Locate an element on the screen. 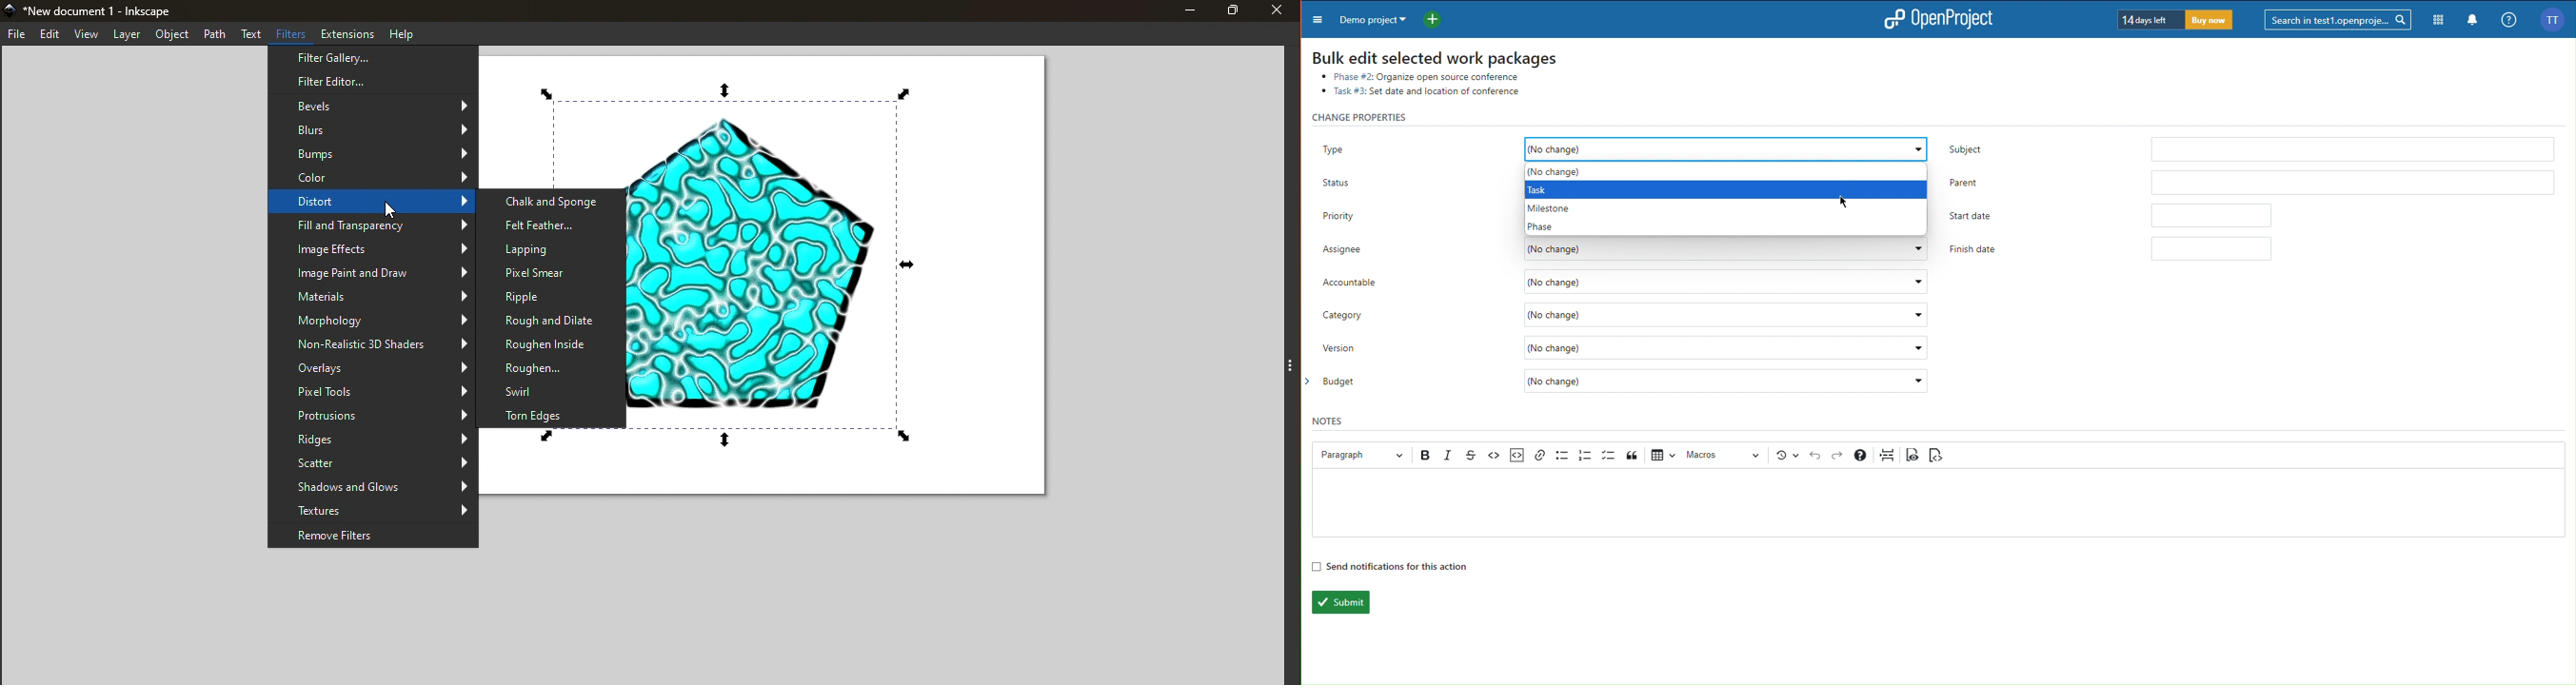 The height and width of the screenshot is (700, 2576). Ripple is located at coordinates (552, 299).